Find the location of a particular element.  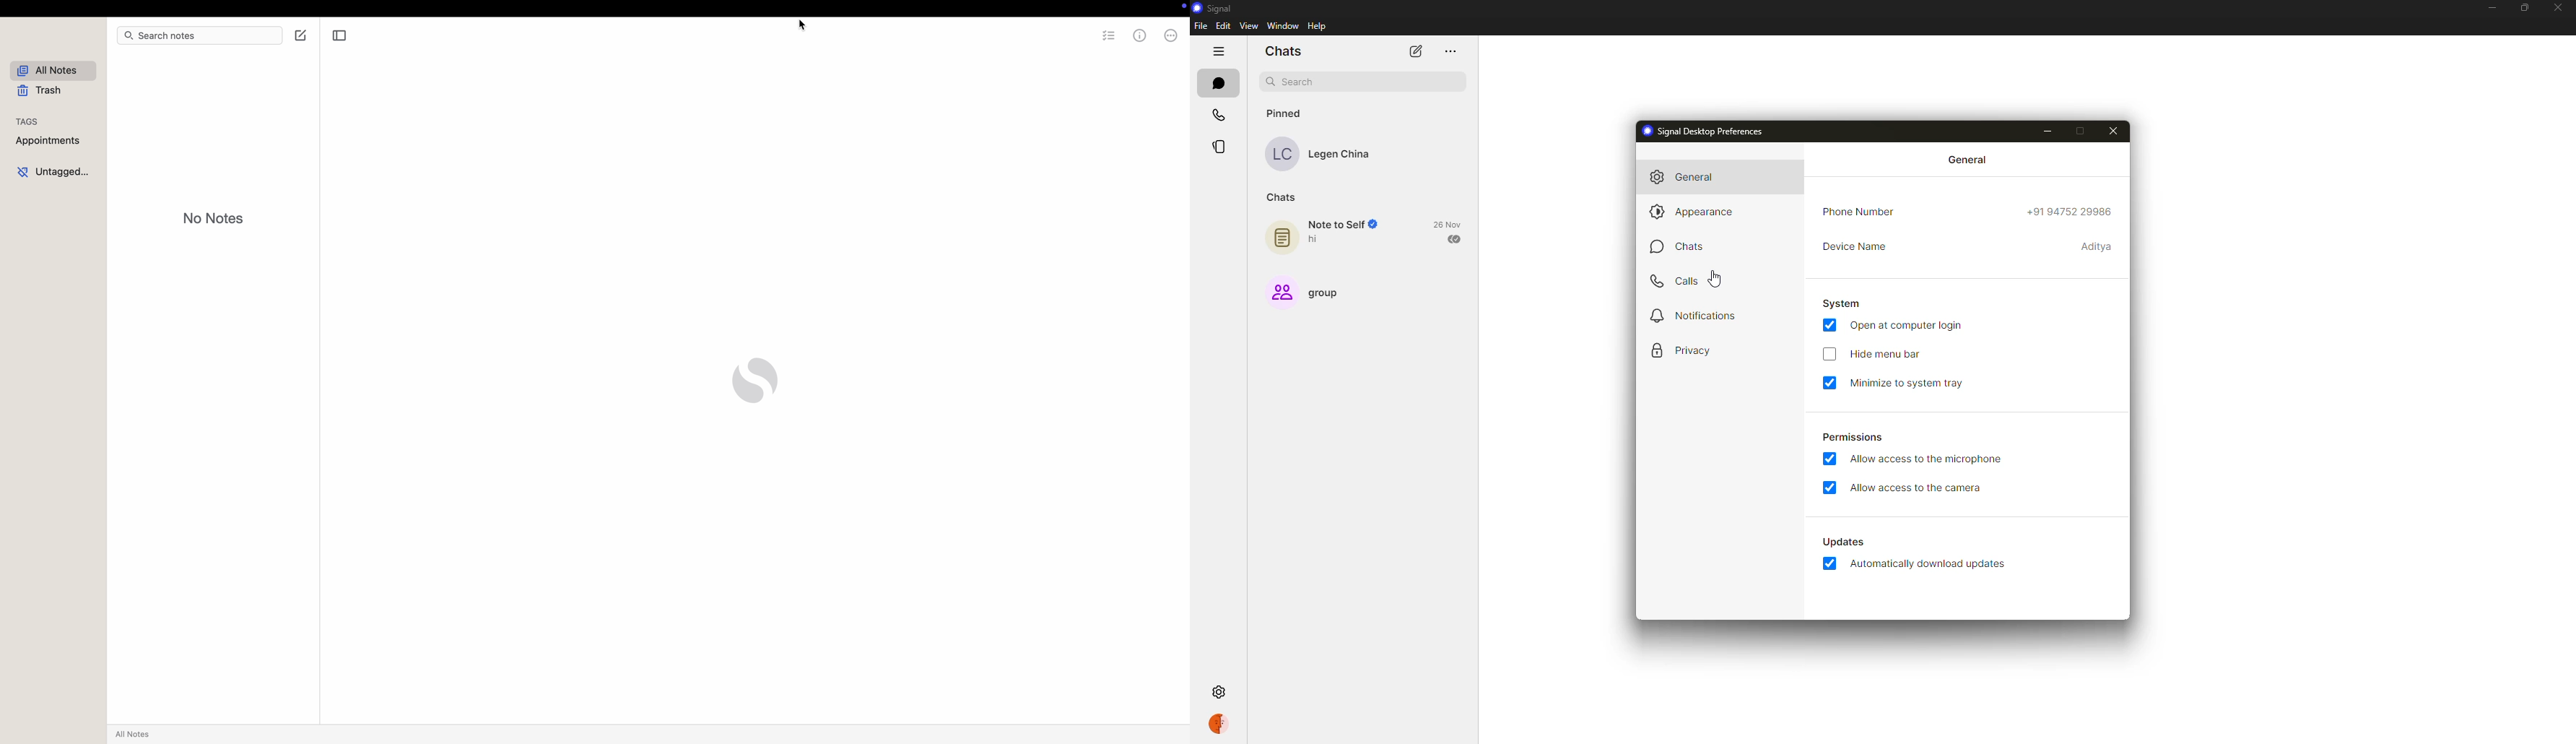

click to enable is located at coordinates (1831, 353).